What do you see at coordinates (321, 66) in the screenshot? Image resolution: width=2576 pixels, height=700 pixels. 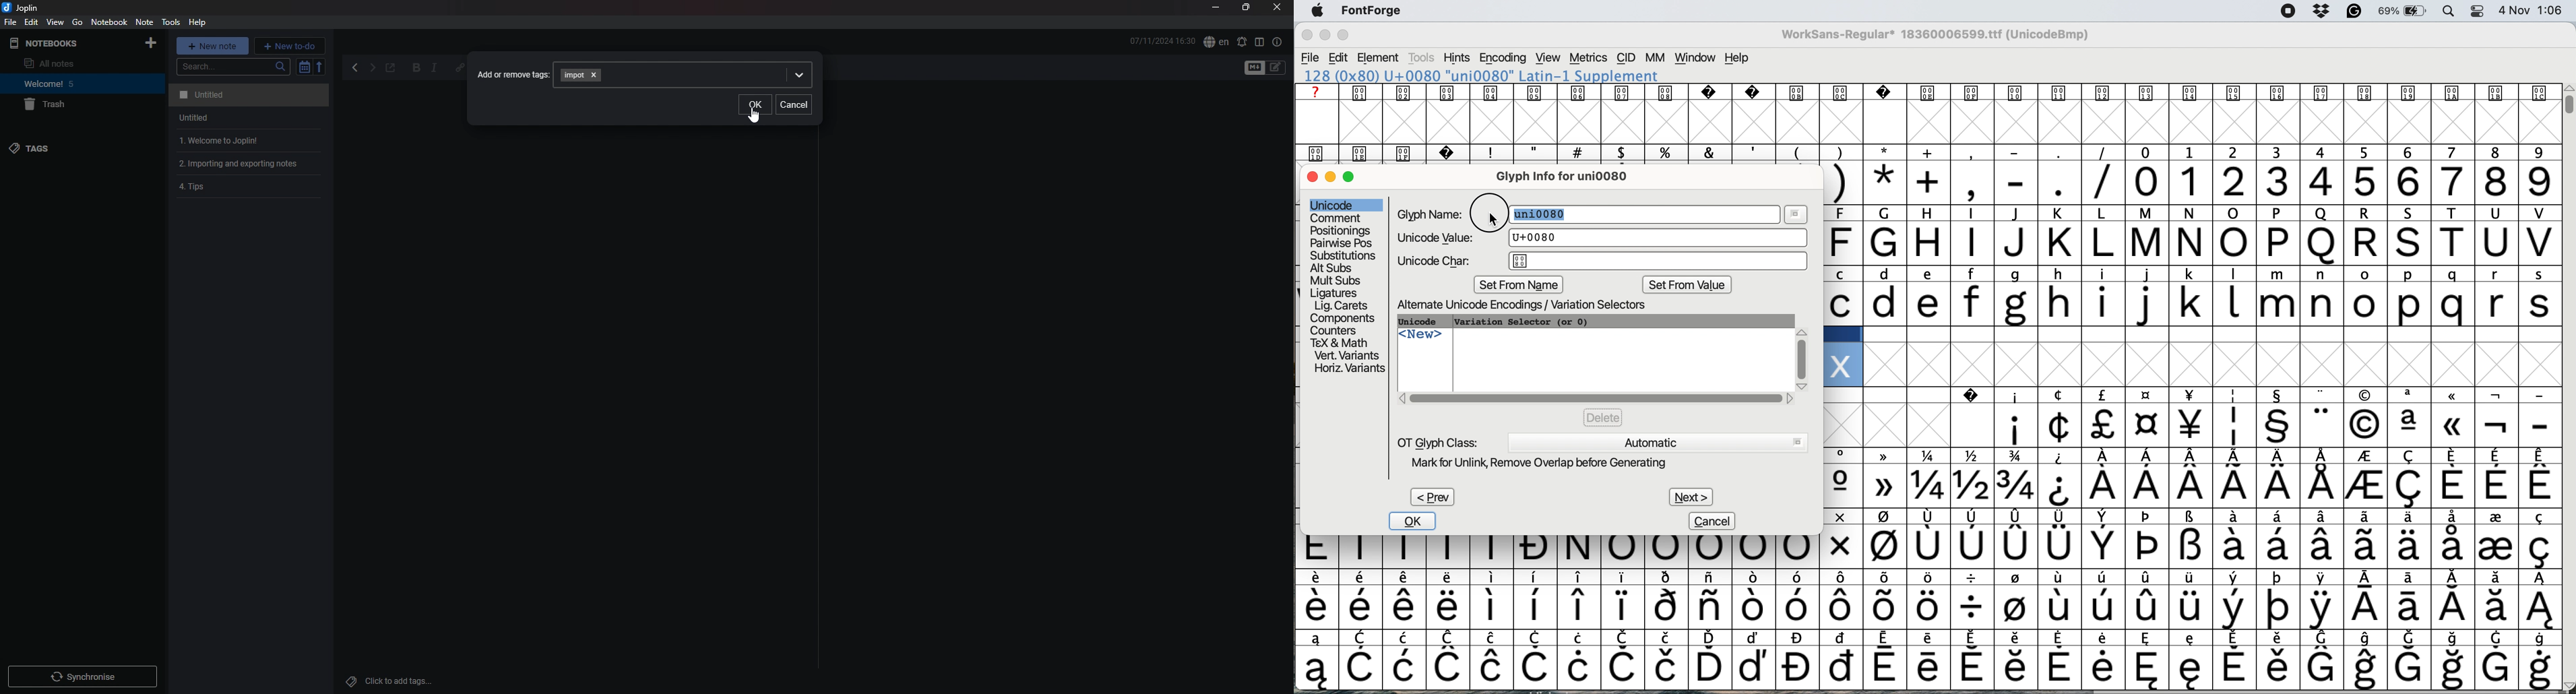 I see `reverse sort order` at bounding box center [321, 66].